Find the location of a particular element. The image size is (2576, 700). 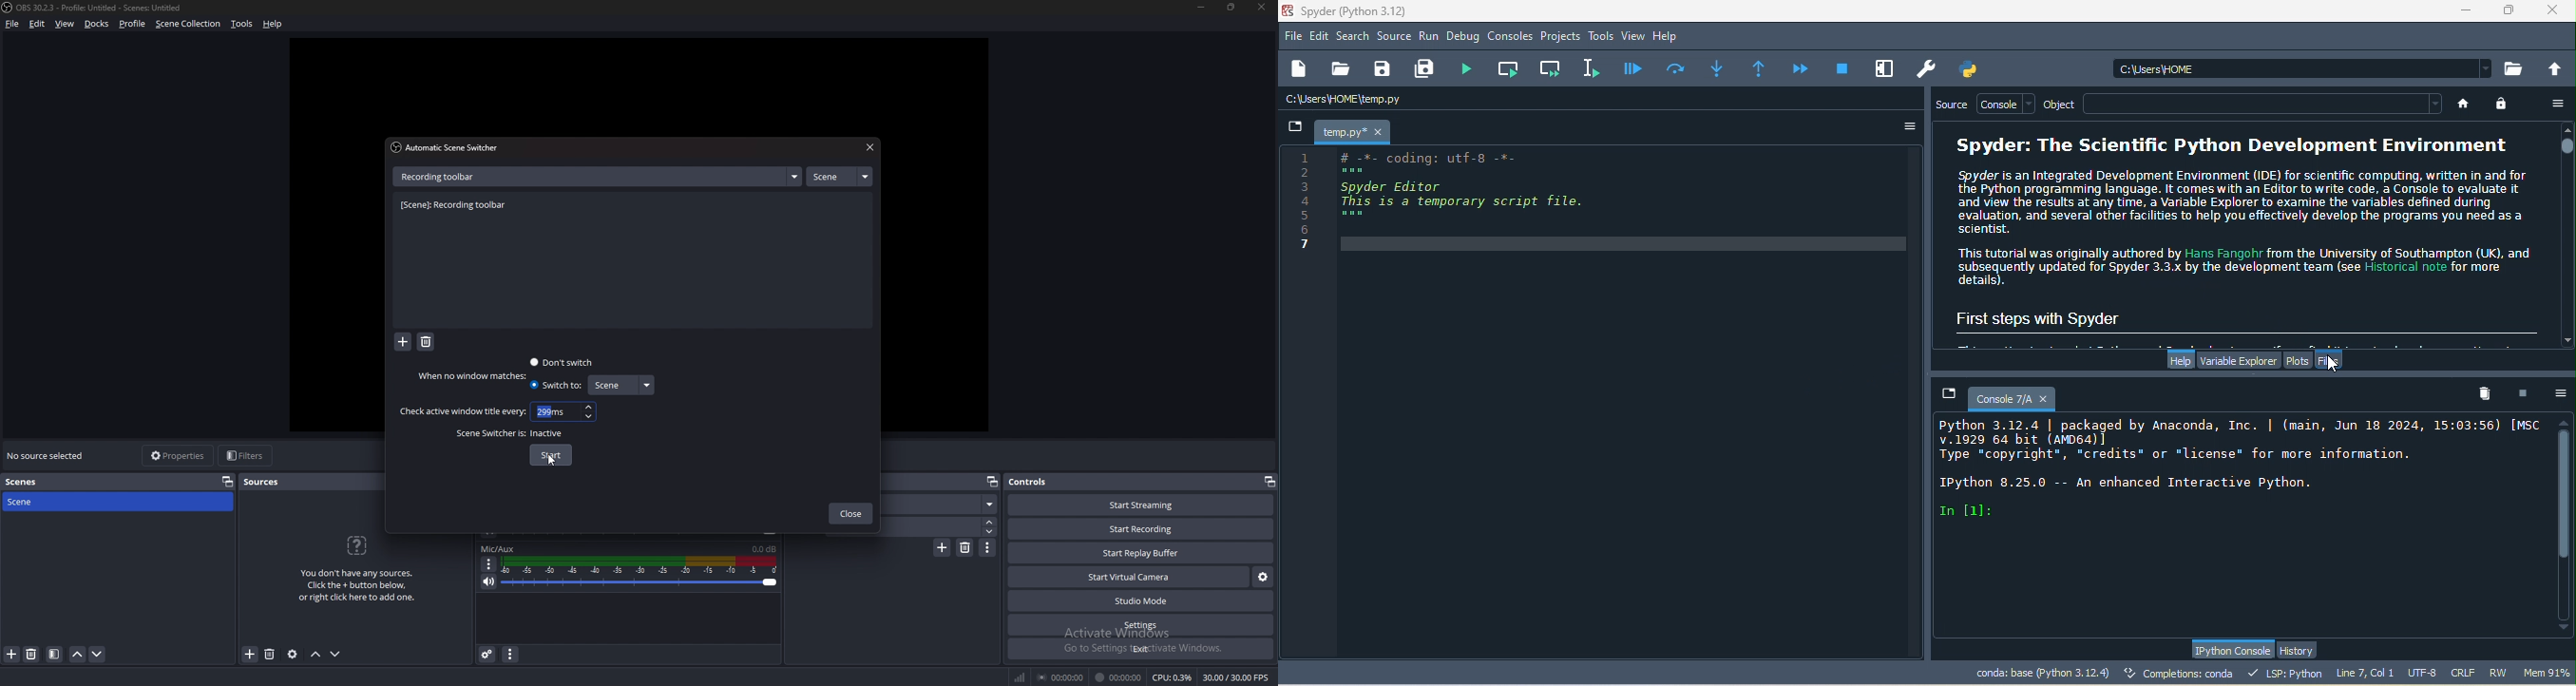

first steps with spyder is located at coordinates (2059, 315).